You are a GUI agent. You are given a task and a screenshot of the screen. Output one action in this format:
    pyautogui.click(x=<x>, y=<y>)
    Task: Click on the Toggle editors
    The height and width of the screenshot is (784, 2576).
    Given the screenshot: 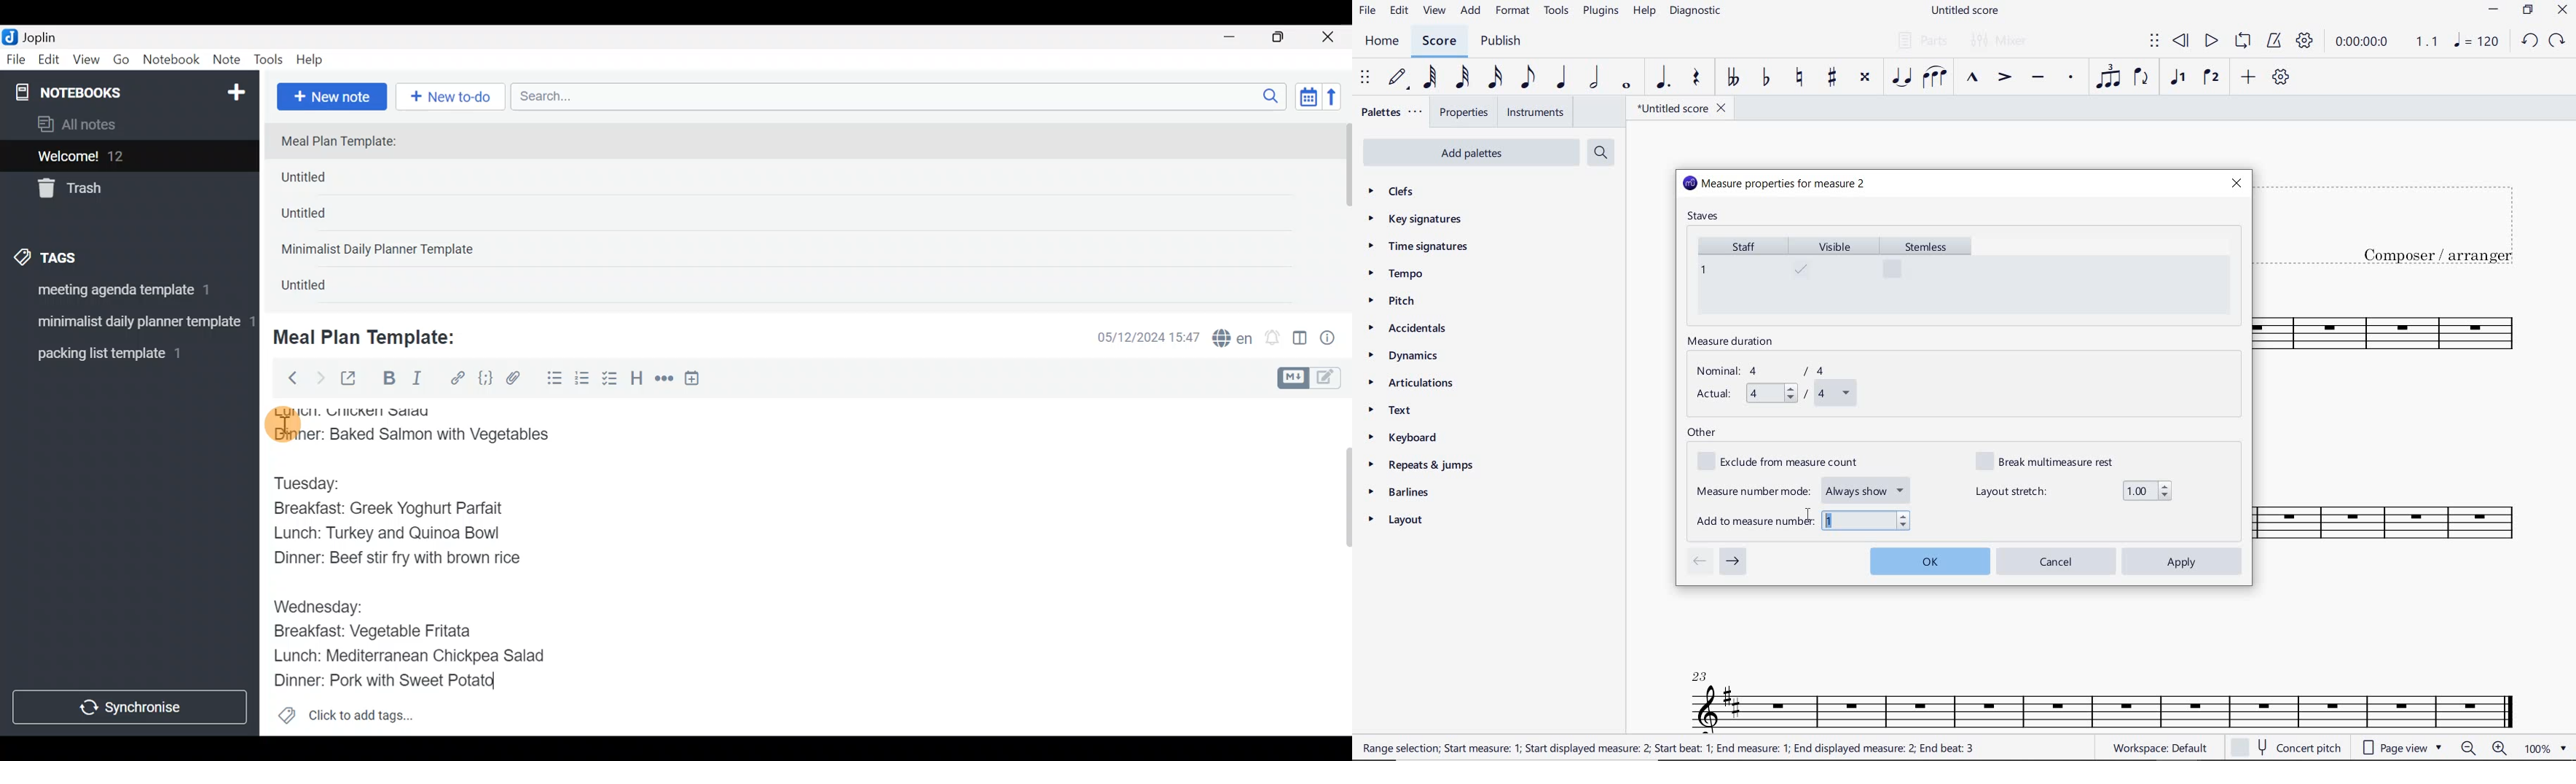 What is the action you would take?
    pyautogui.click(x=1313, y=376)
    